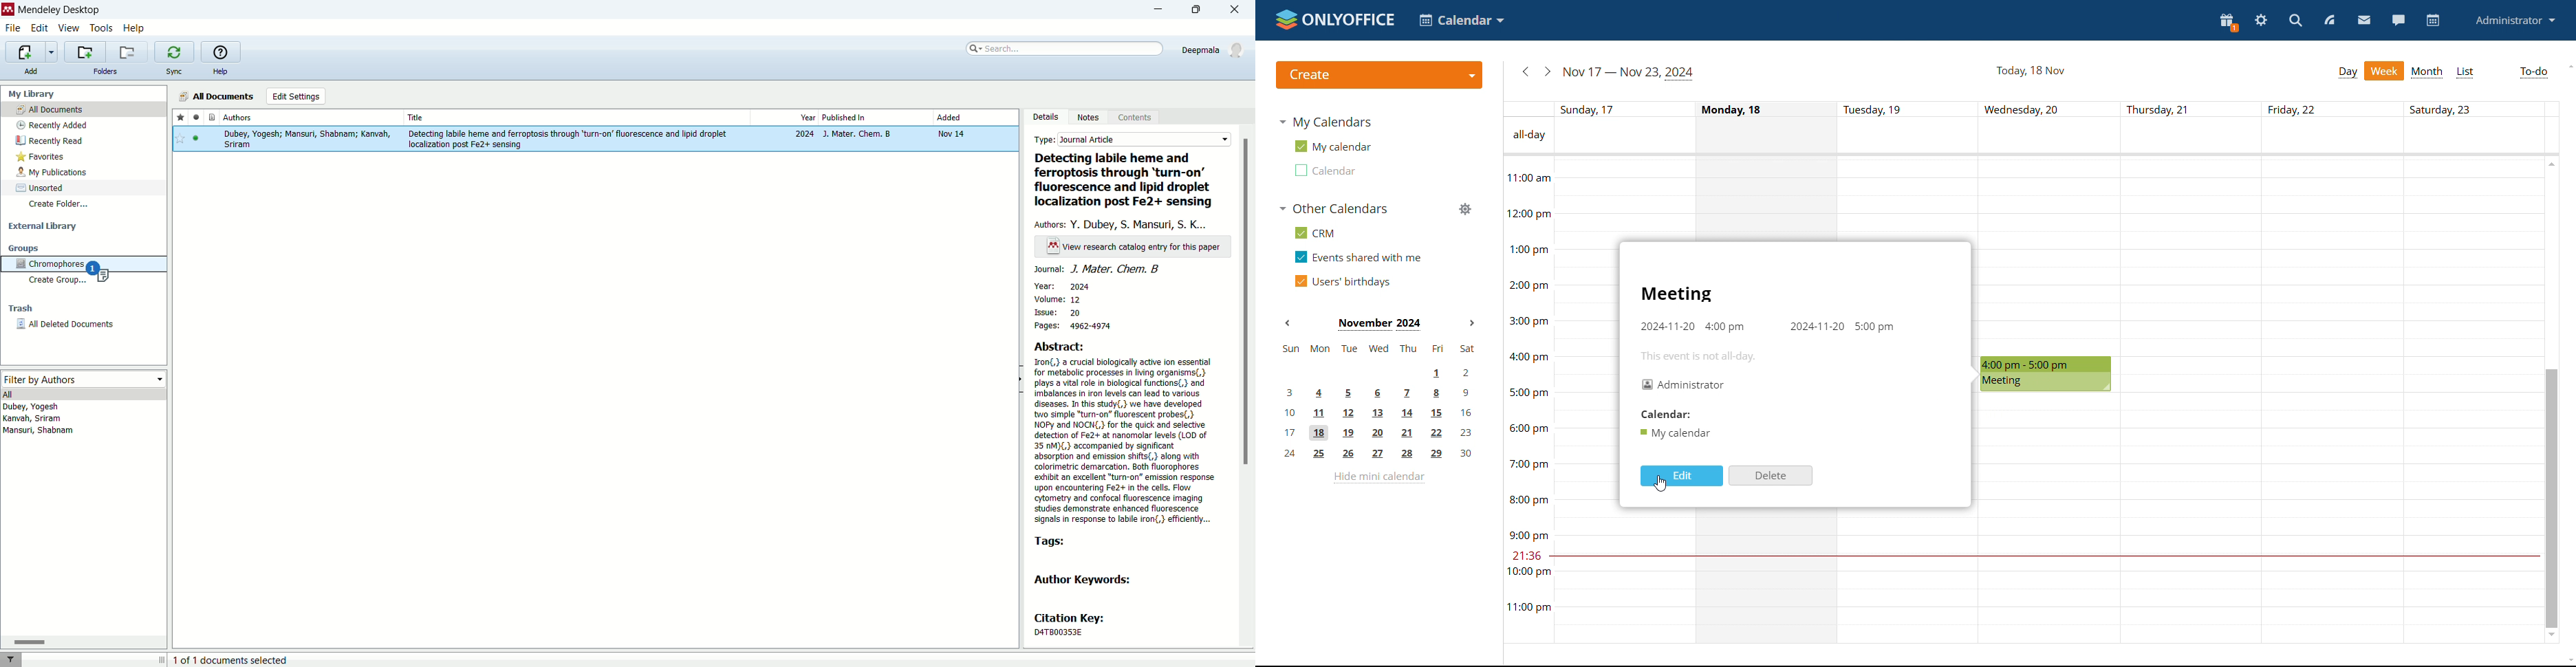  Describe the element at coordinates (974, 117) in the screenshot. I see `added` at that location.